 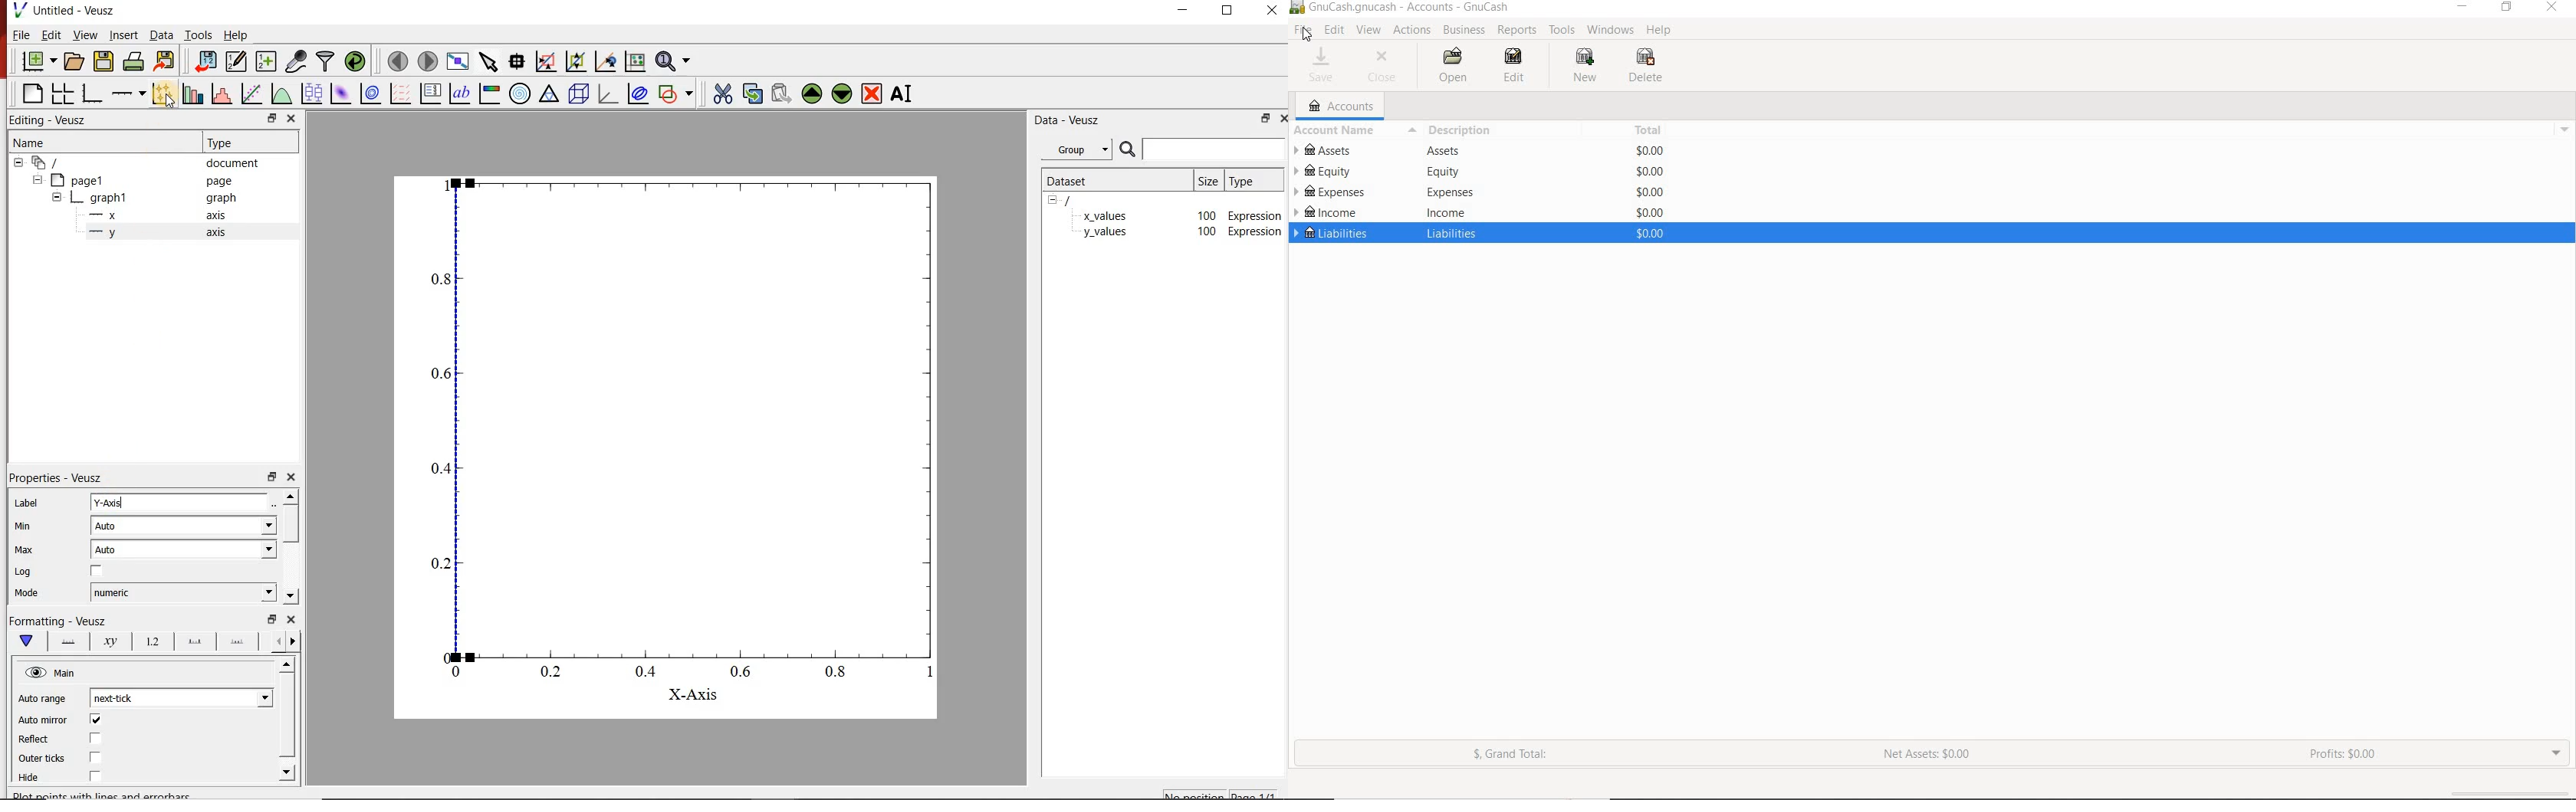 I want to click on Reflect, so click(x=42, y=740).